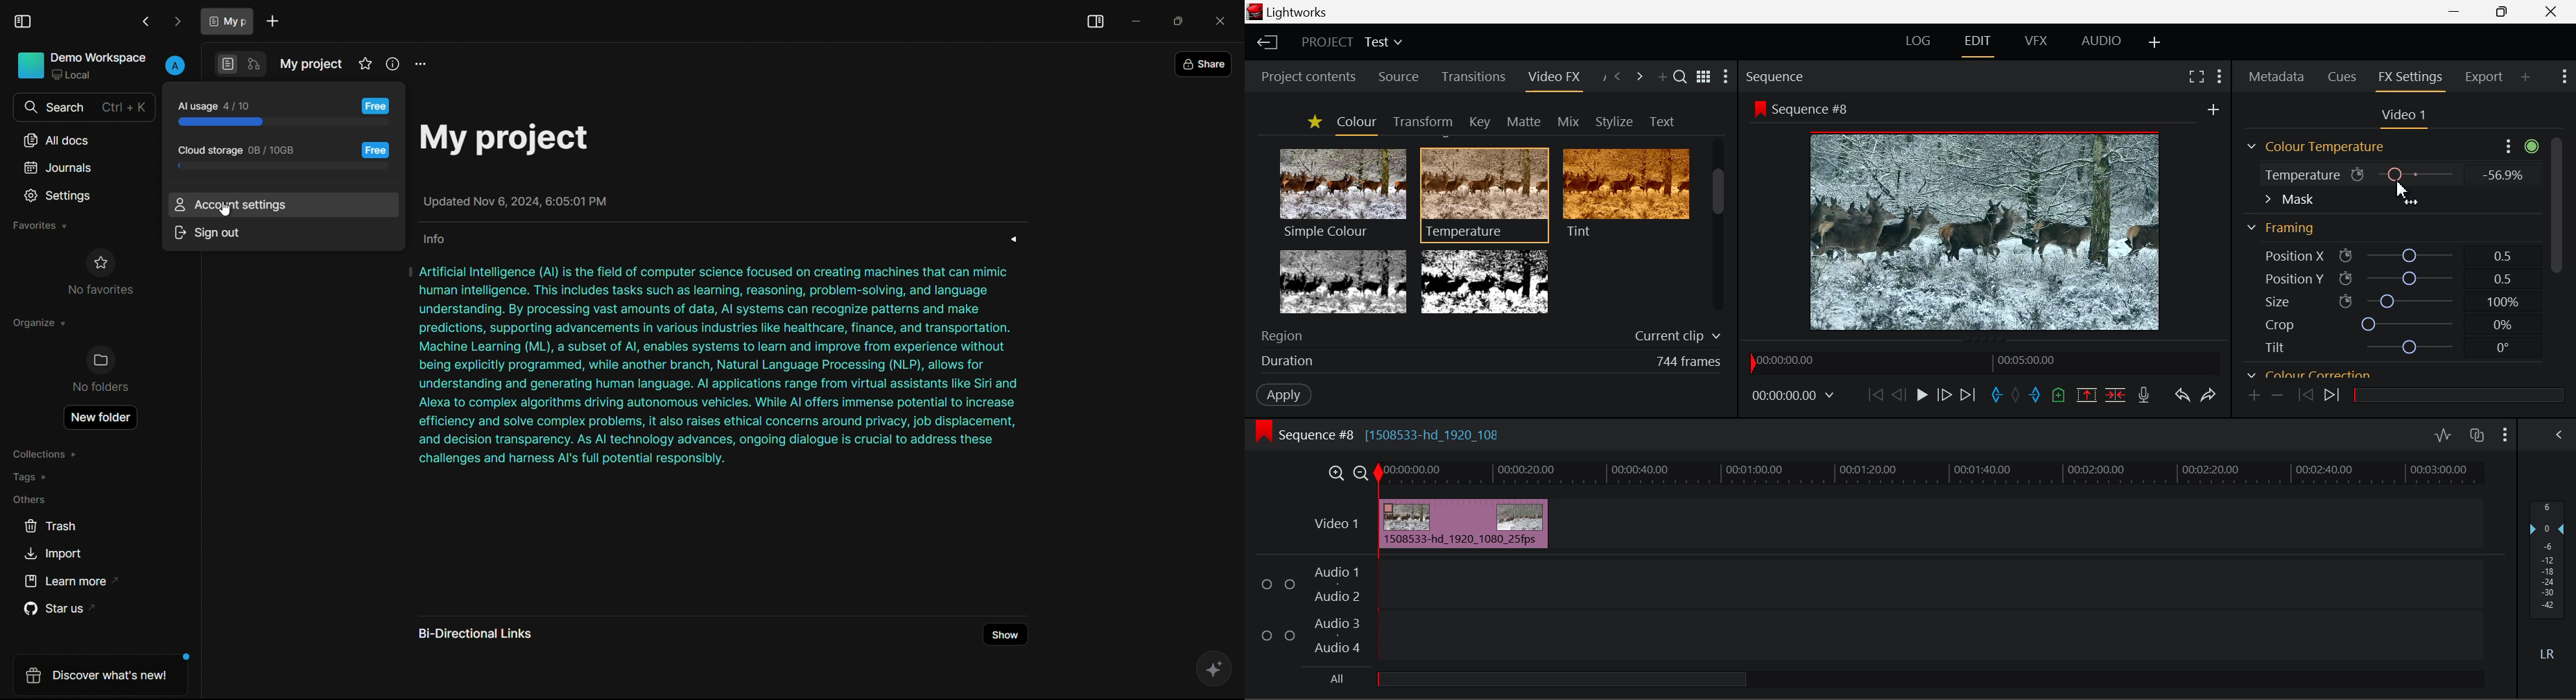  What do you see at coordinates (1659, 121) in the screenshot?
I see `Text` at bounding box center [1659, 121].